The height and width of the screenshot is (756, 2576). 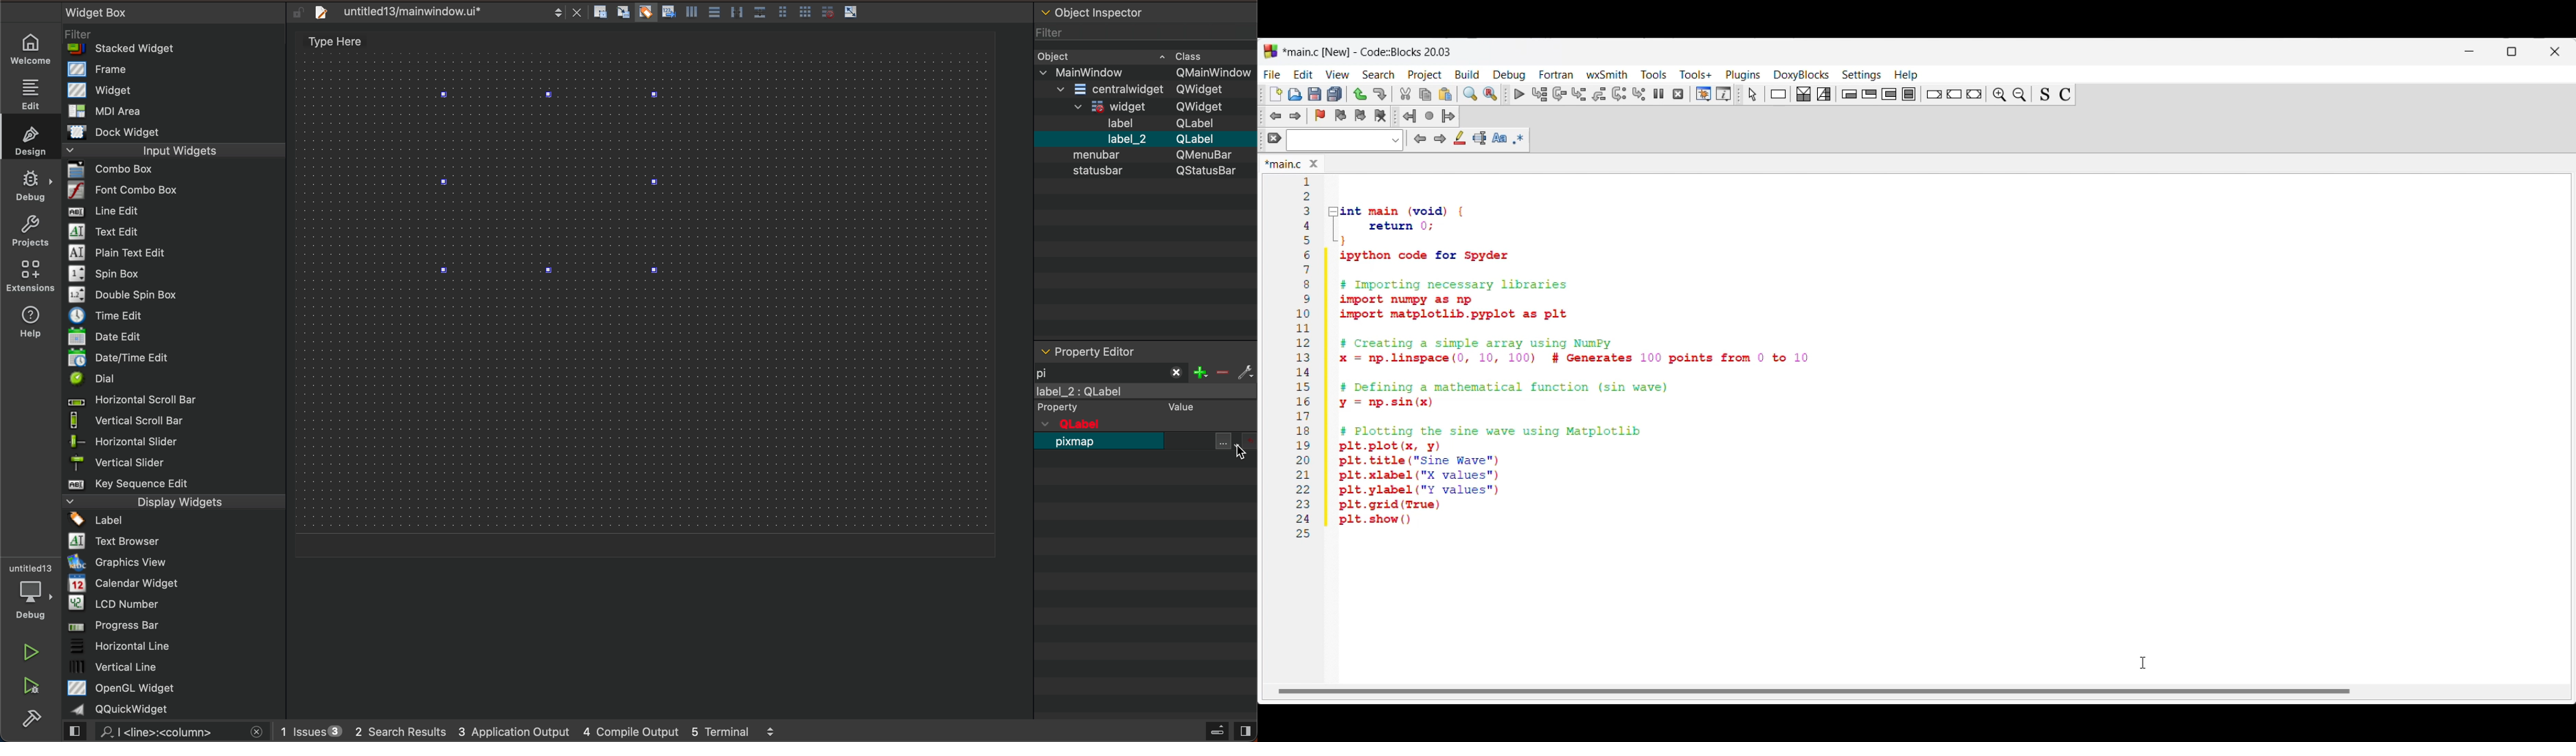 I want to click on Close interface, so click(x=2555, y=52).